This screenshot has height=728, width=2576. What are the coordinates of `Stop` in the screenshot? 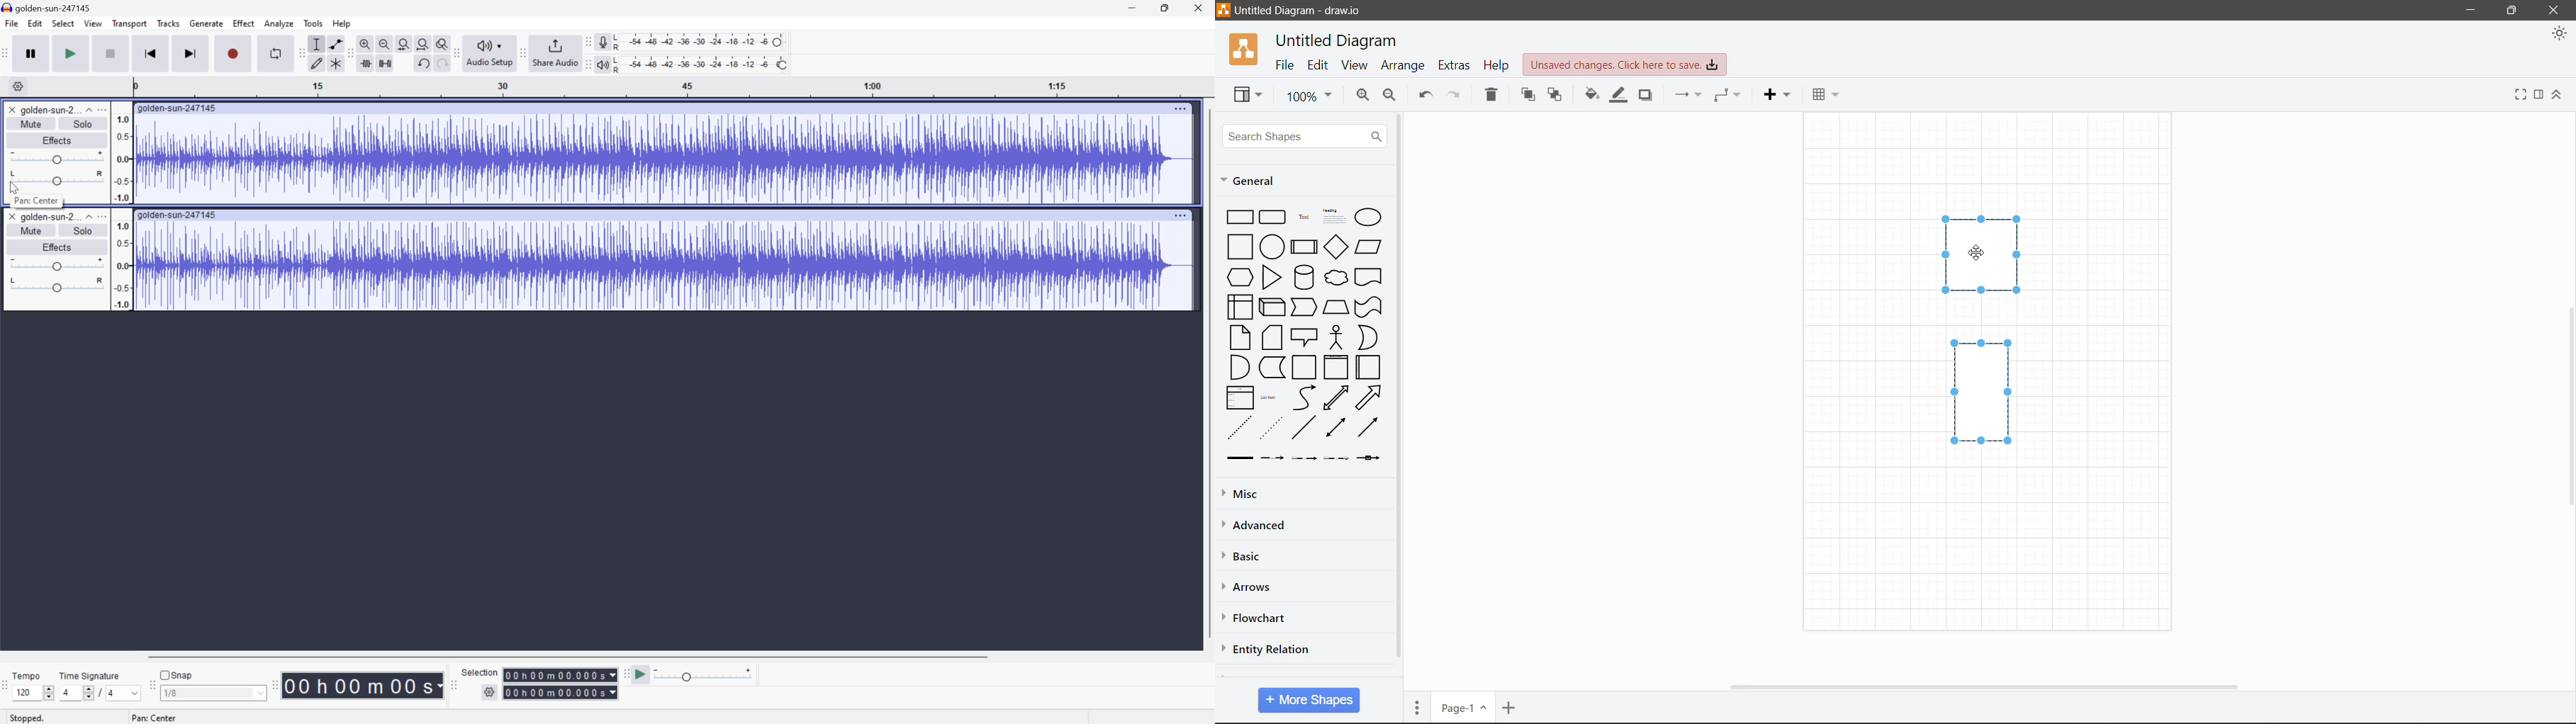 It's located at (110, 54).